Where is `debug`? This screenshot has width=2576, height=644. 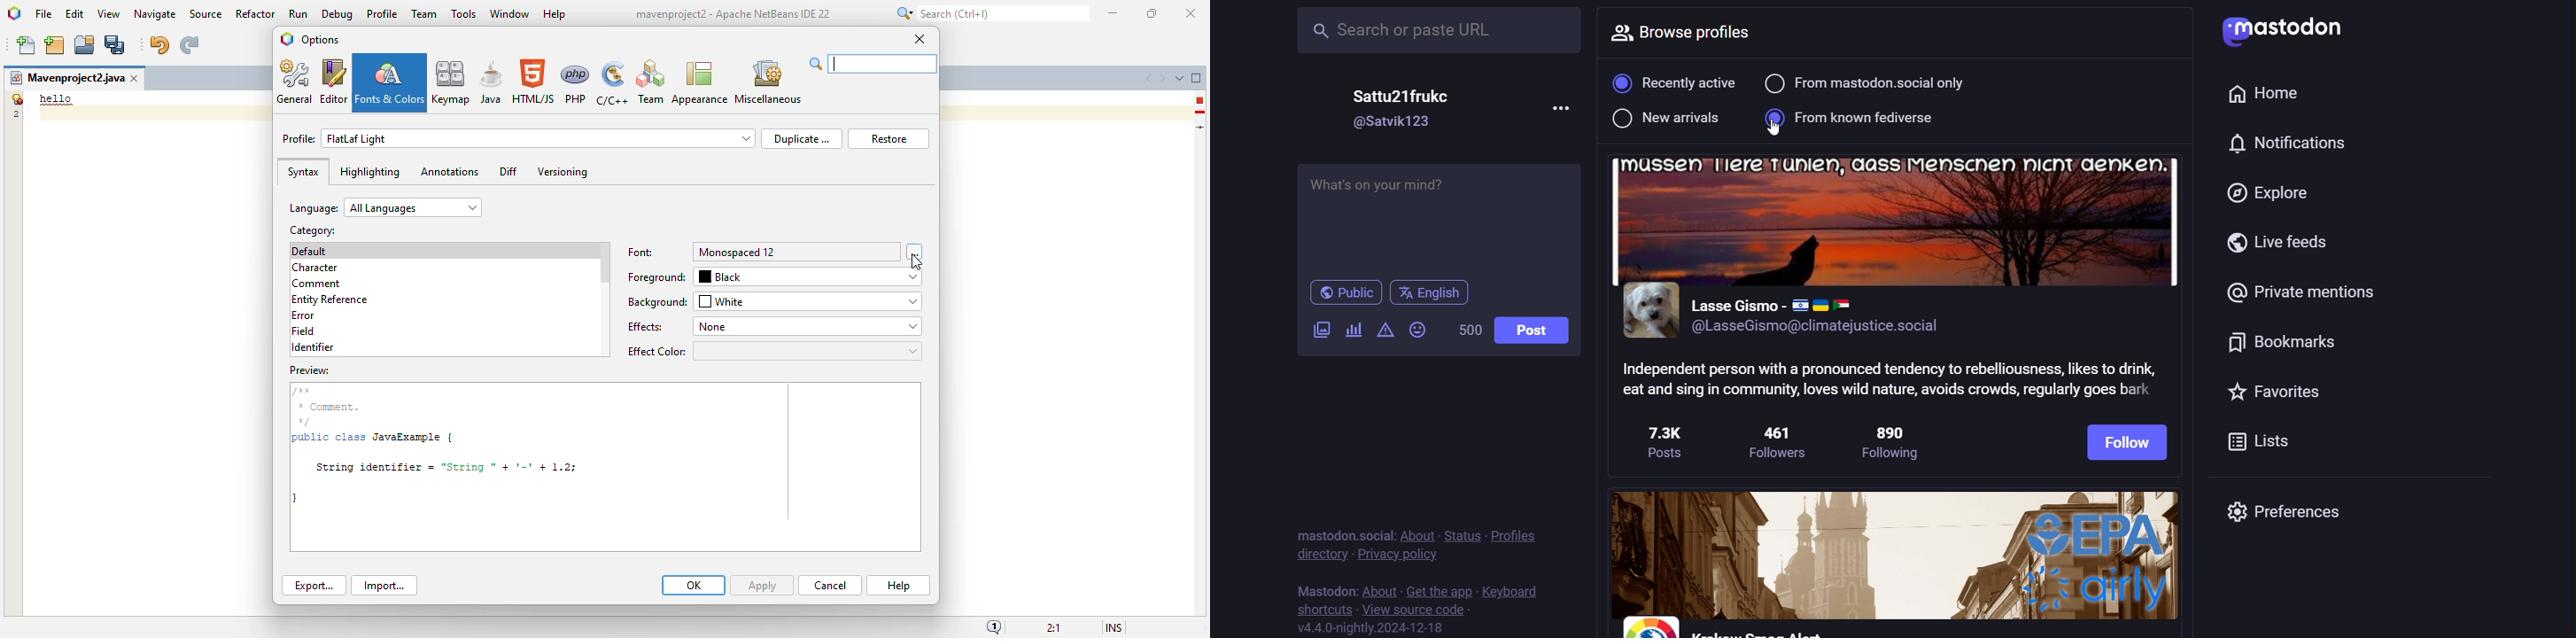
debug is located at coordinates (338, 14).